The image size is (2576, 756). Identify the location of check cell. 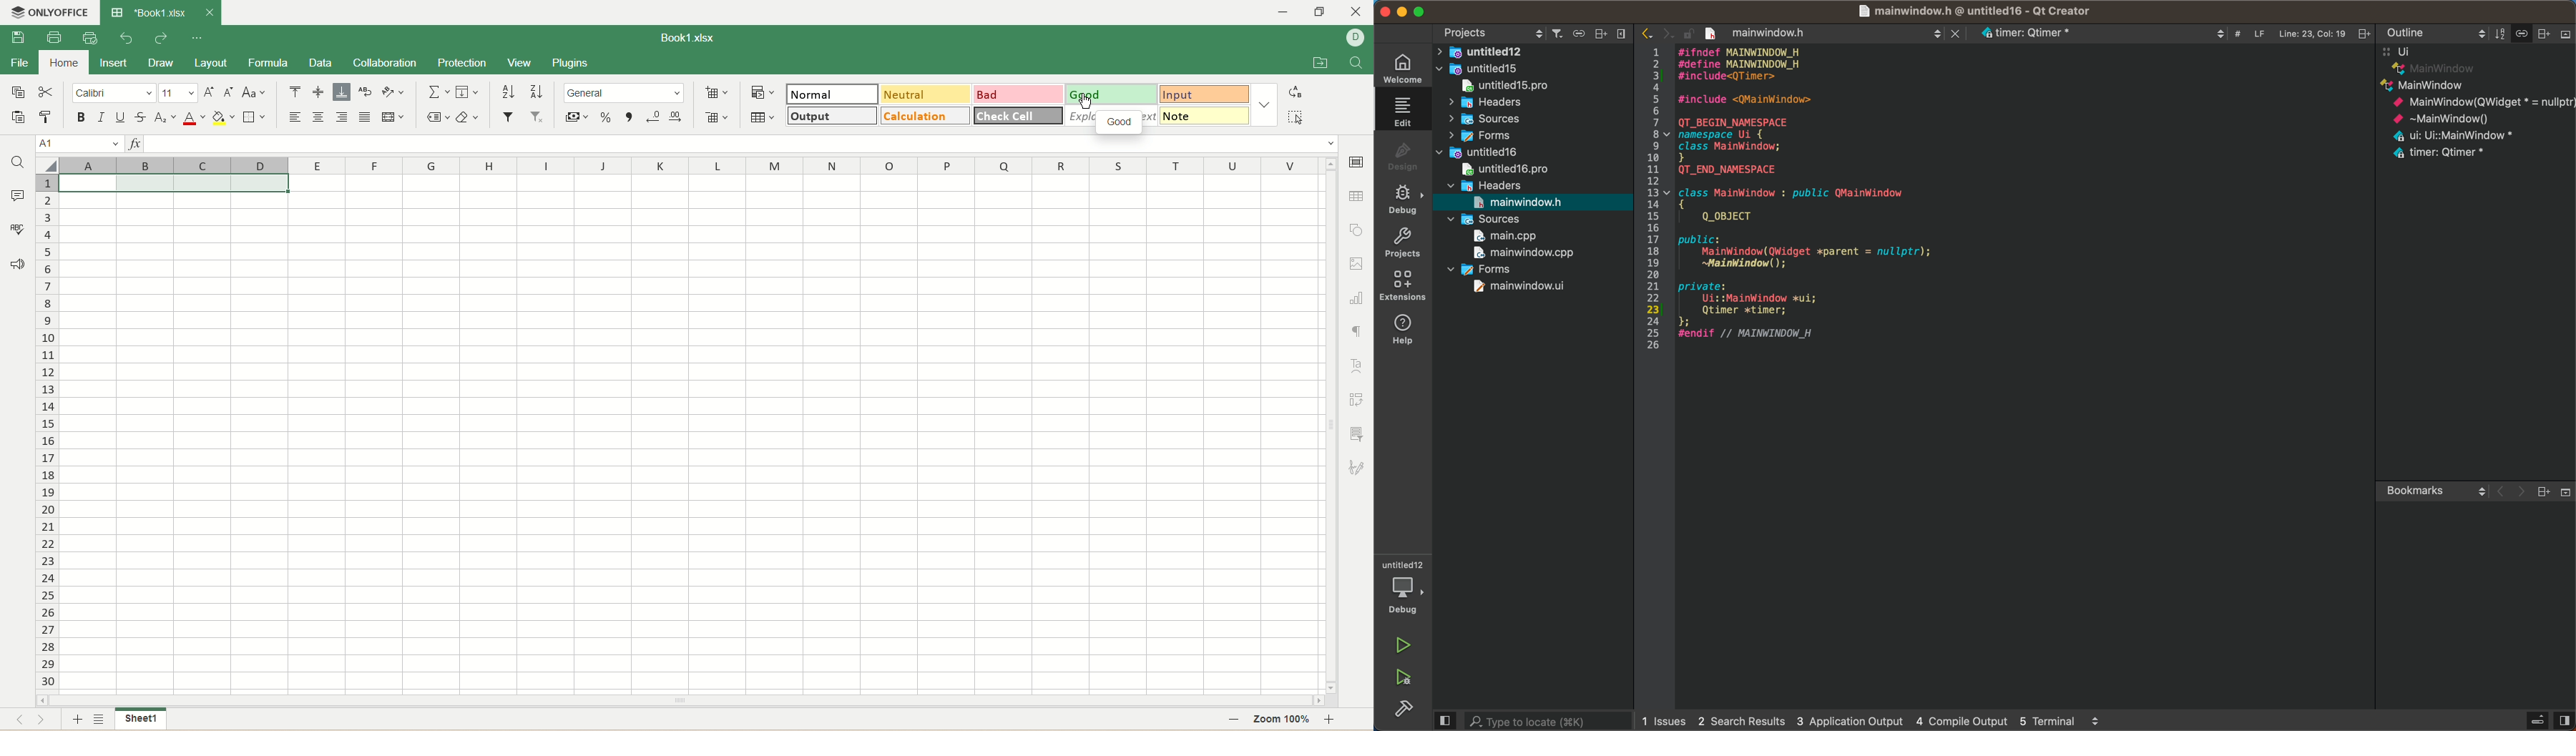
(1019, 116).